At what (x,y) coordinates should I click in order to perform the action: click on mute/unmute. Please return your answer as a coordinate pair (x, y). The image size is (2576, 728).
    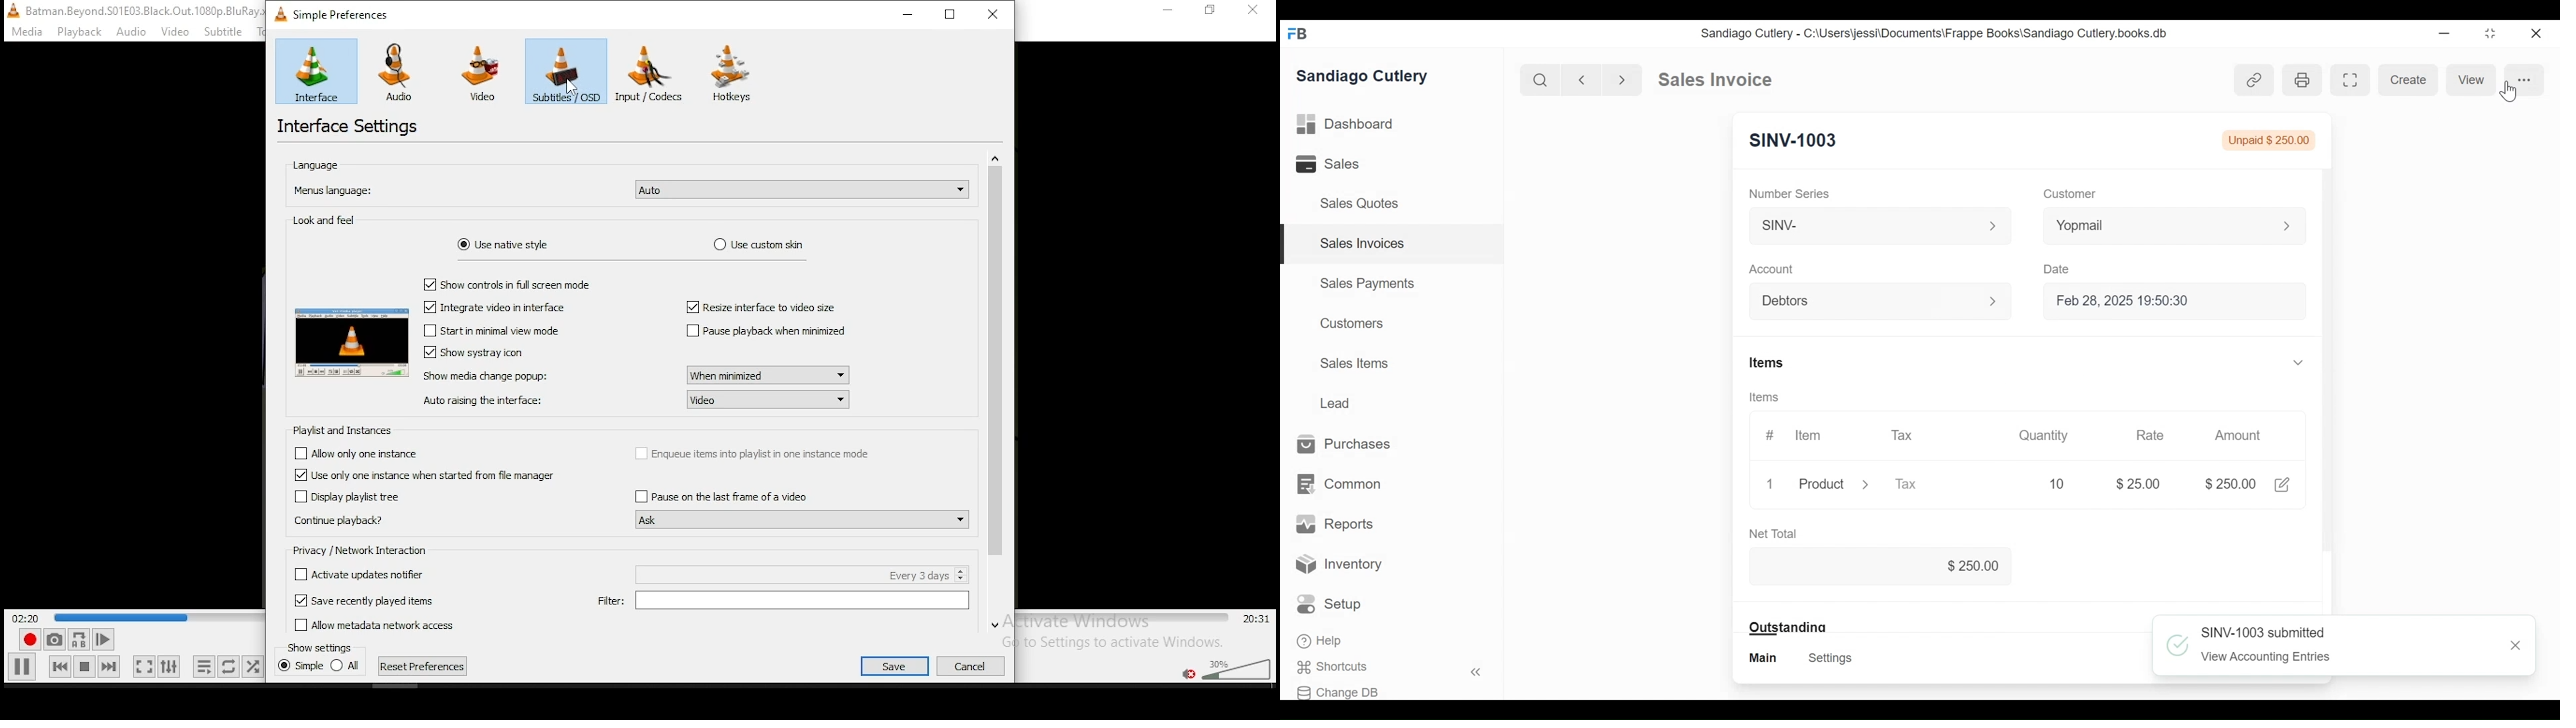
    Looking at the image, I should click on (1190, 674).